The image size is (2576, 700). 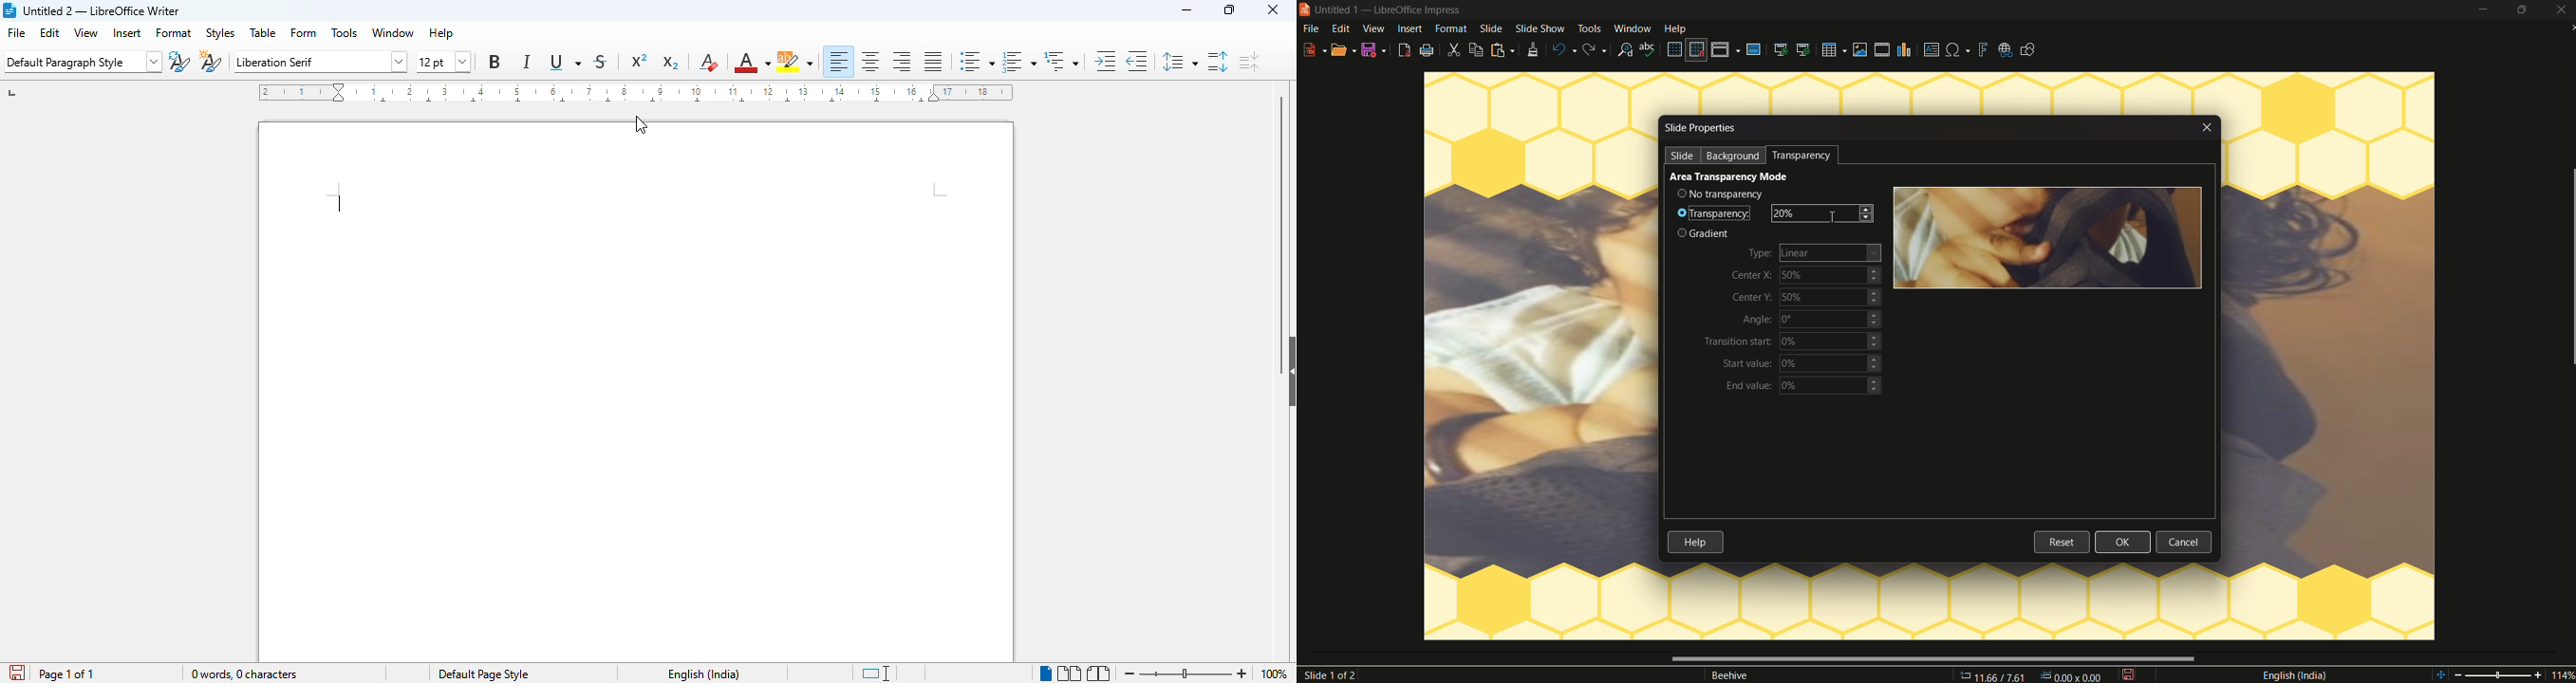 I want to click on zoom out, so click(x=1129, y=674).